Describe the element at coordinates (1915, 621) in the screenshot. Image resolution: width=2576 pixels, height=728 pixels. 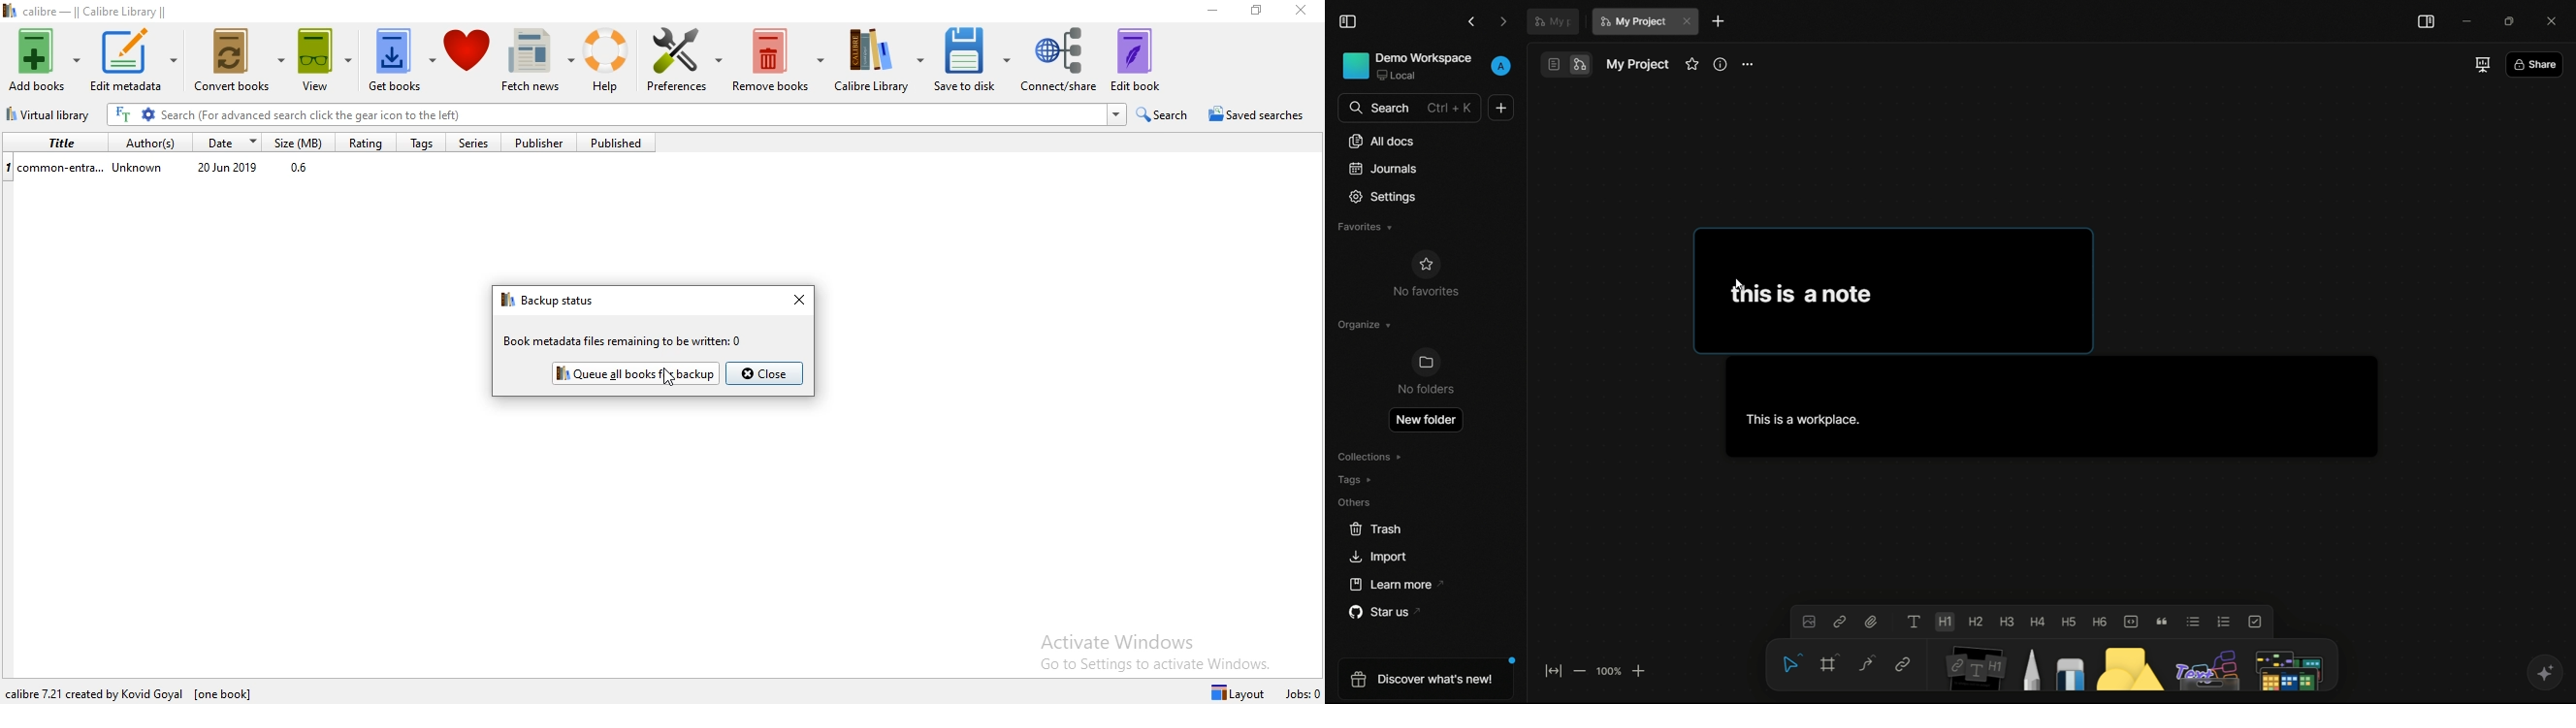
I see `text` at that location.